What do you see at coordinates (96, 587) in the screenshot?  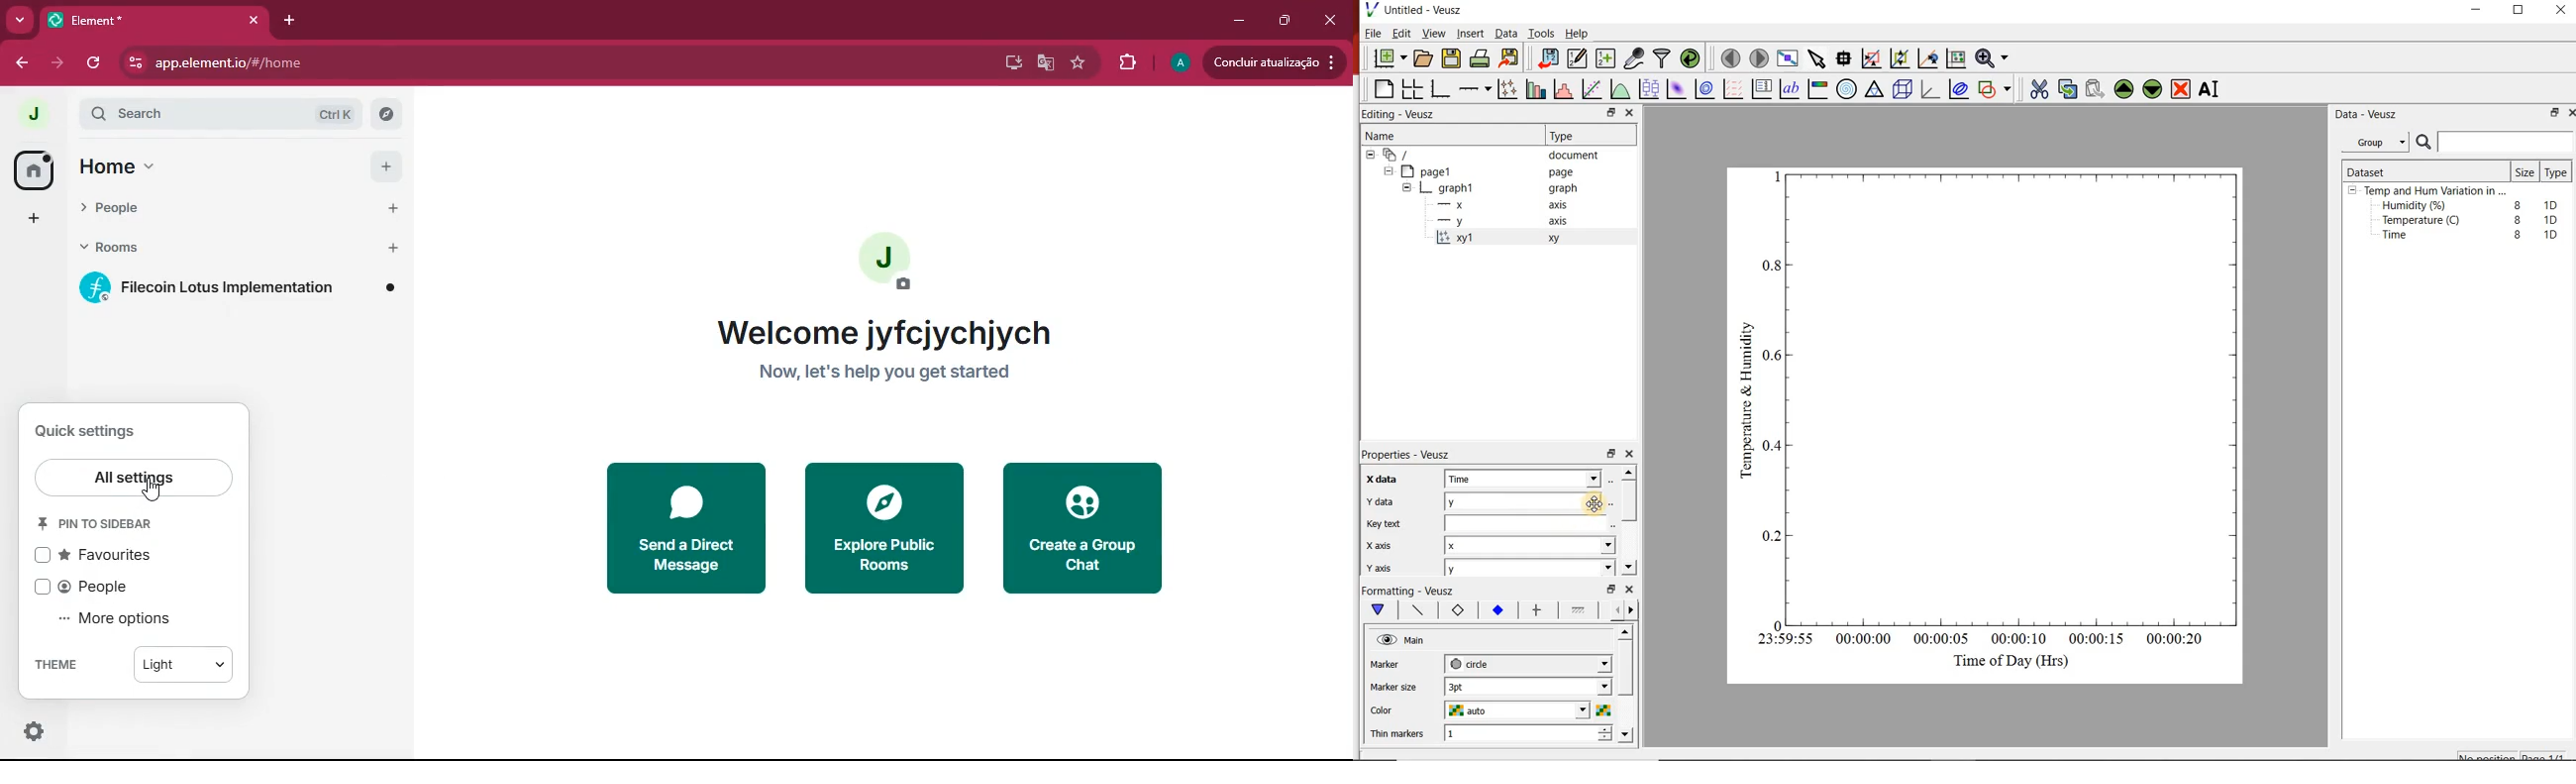 I see `people` at bounding box center [96, 587].